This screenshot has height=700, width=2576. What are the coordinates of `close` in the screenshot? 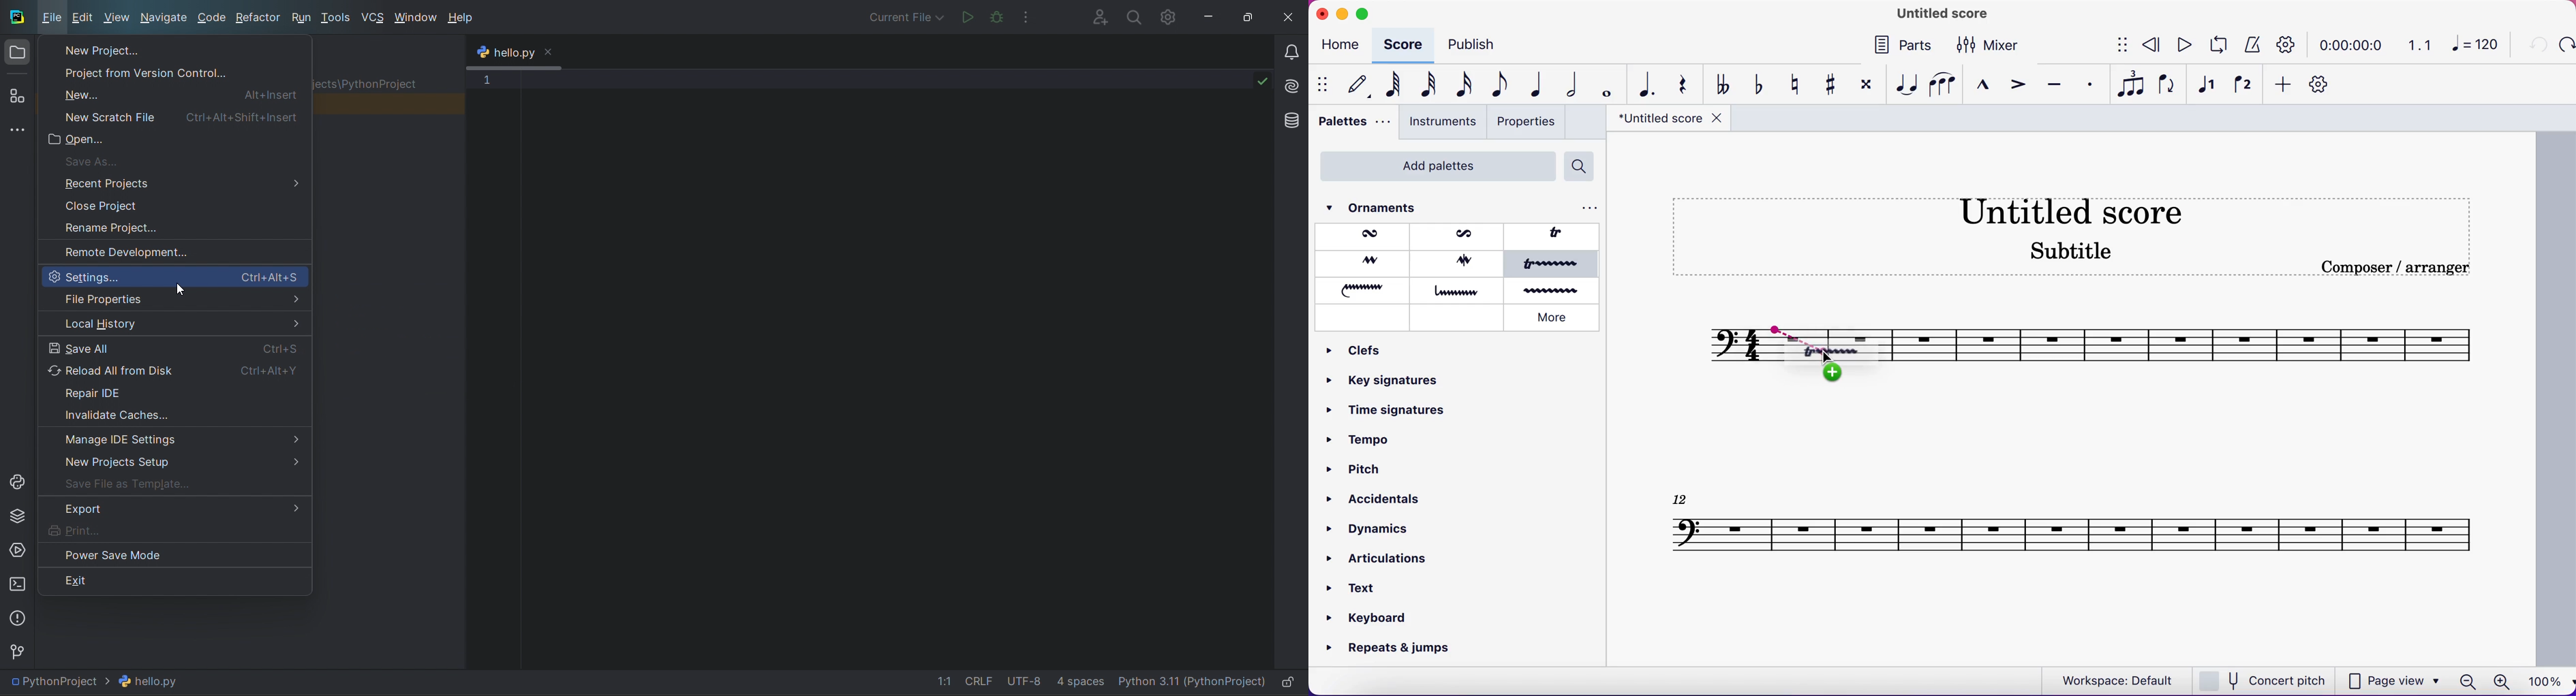 It's located at (1292, 18).